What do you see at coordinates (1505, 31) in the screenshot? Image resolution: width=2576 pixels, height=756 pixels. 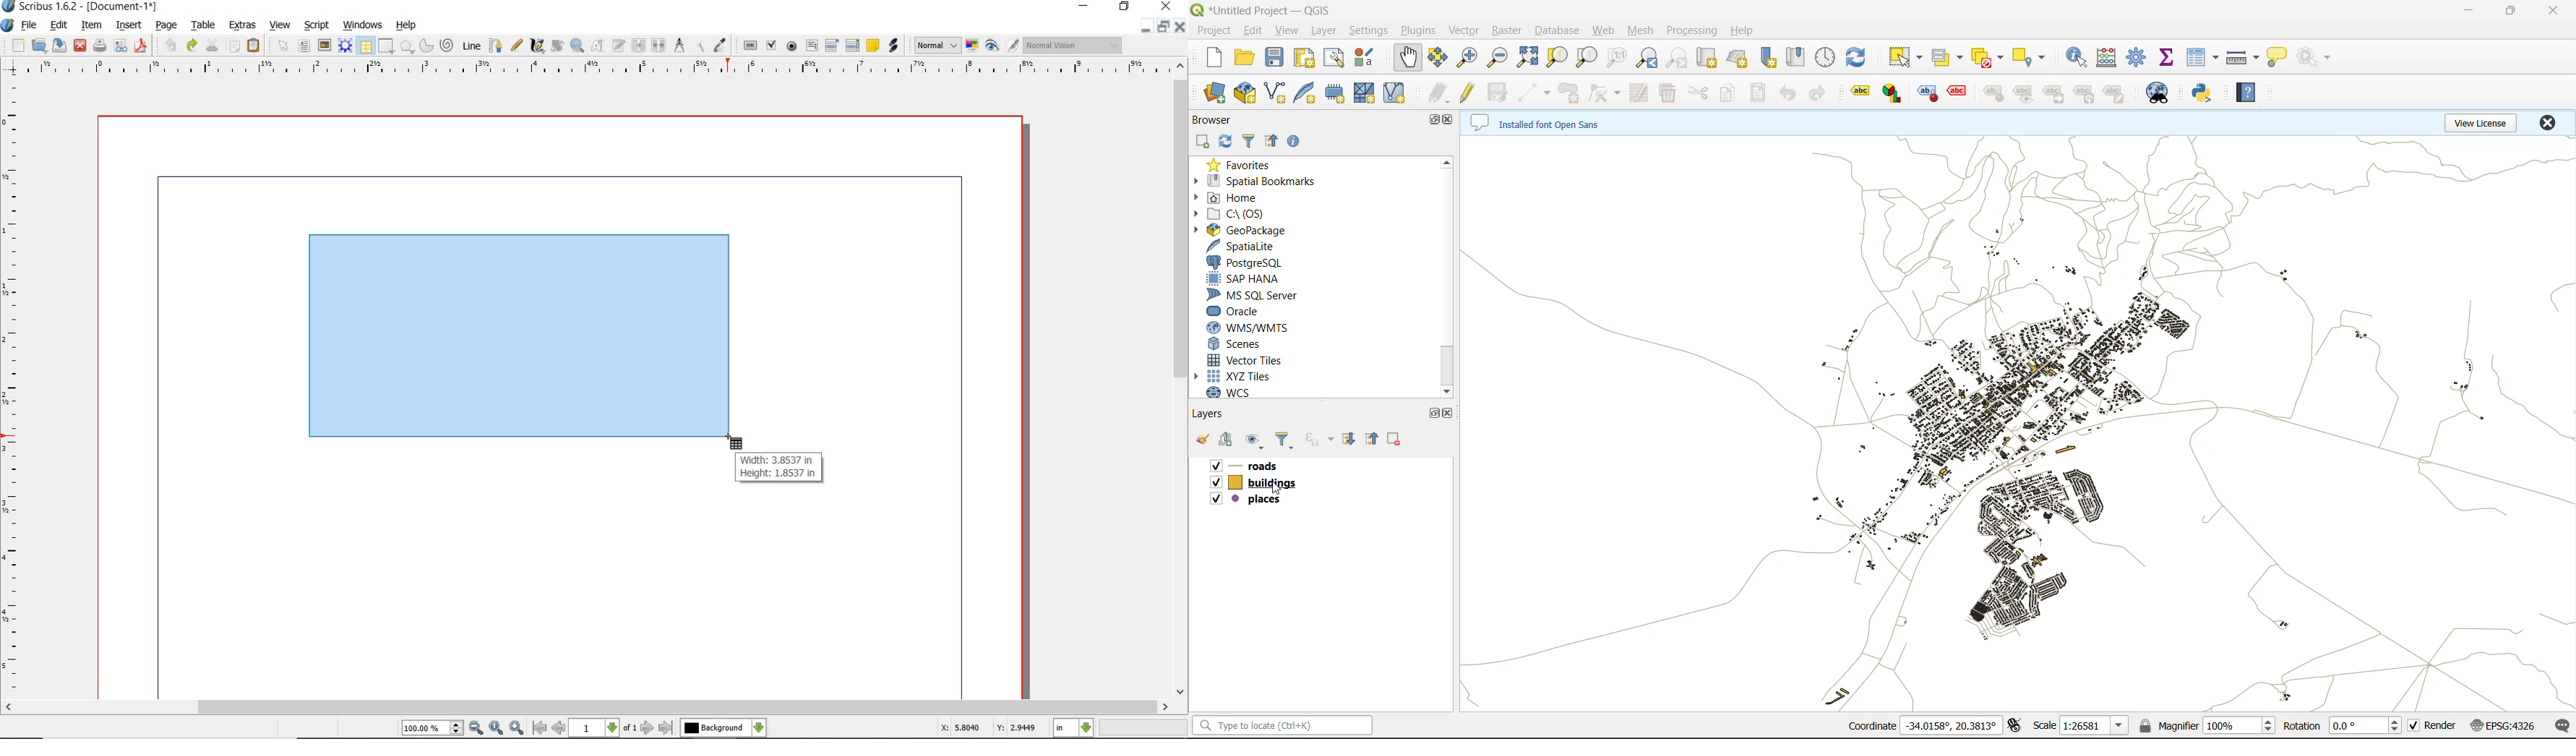 I see `raster` at bounding box center [1505, 31].